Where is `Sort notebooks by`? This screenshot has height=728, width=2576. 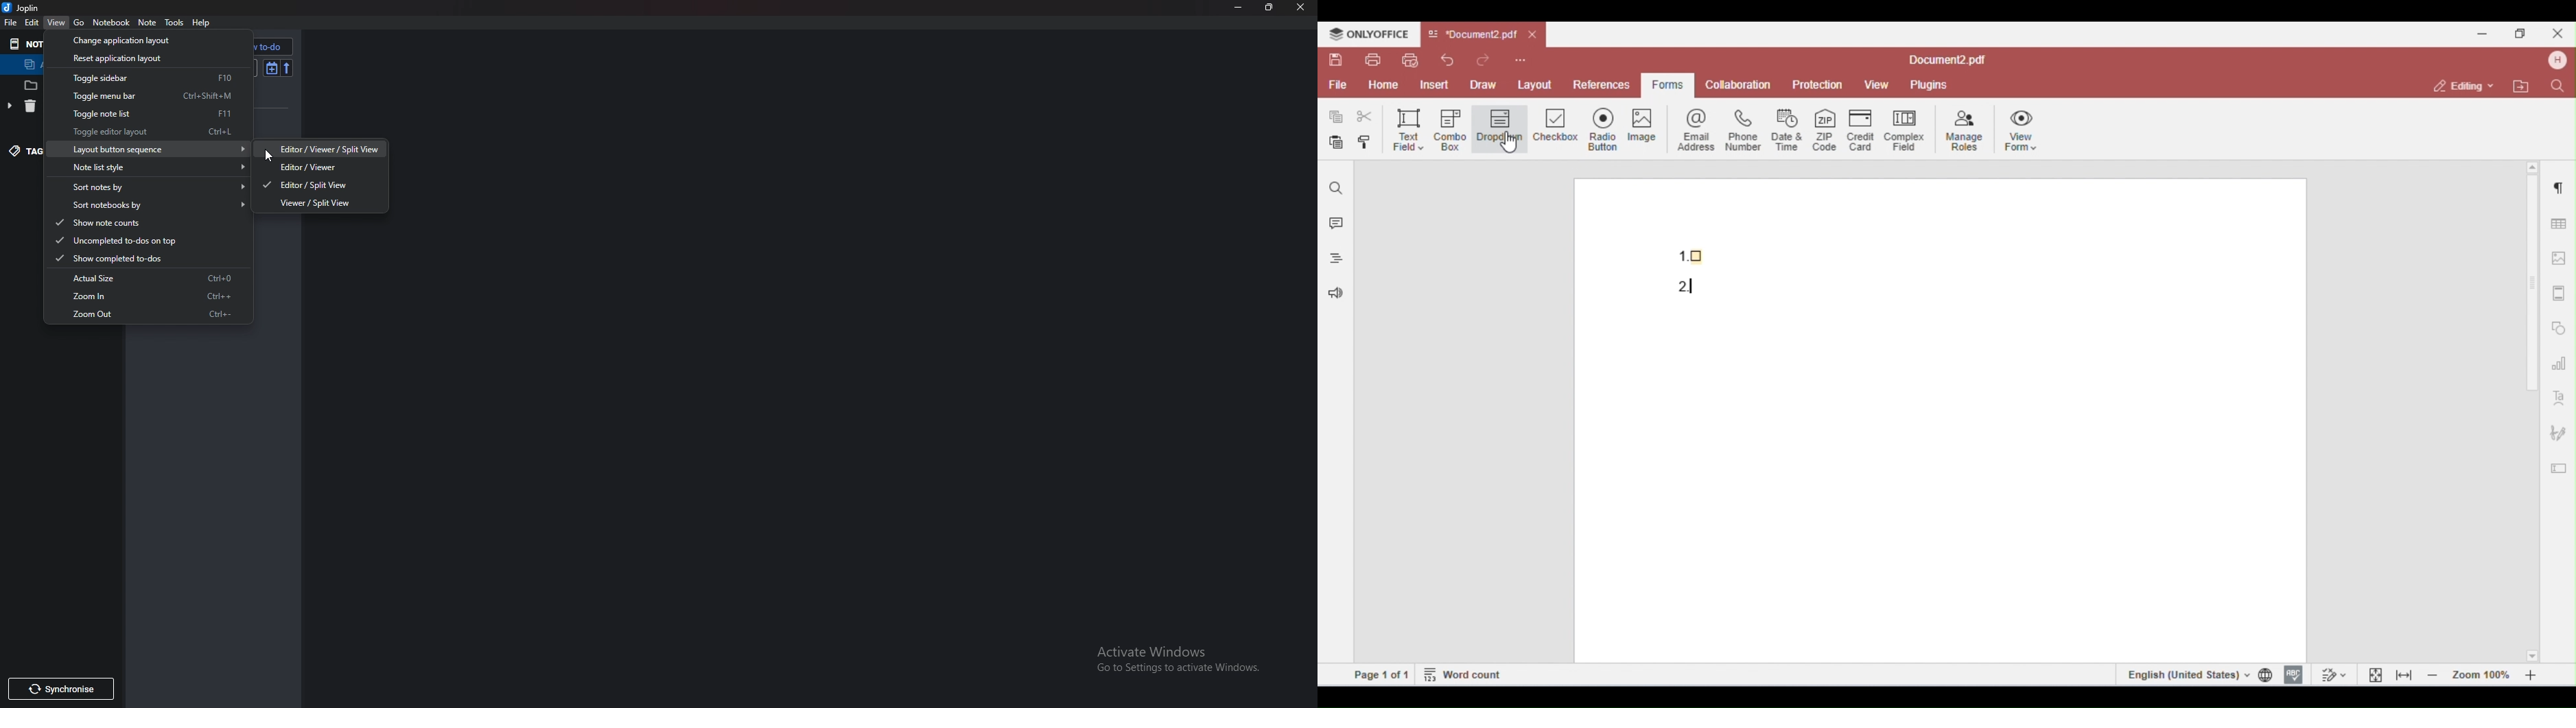
Sort notebooks by is located at coordinates (152, 206).